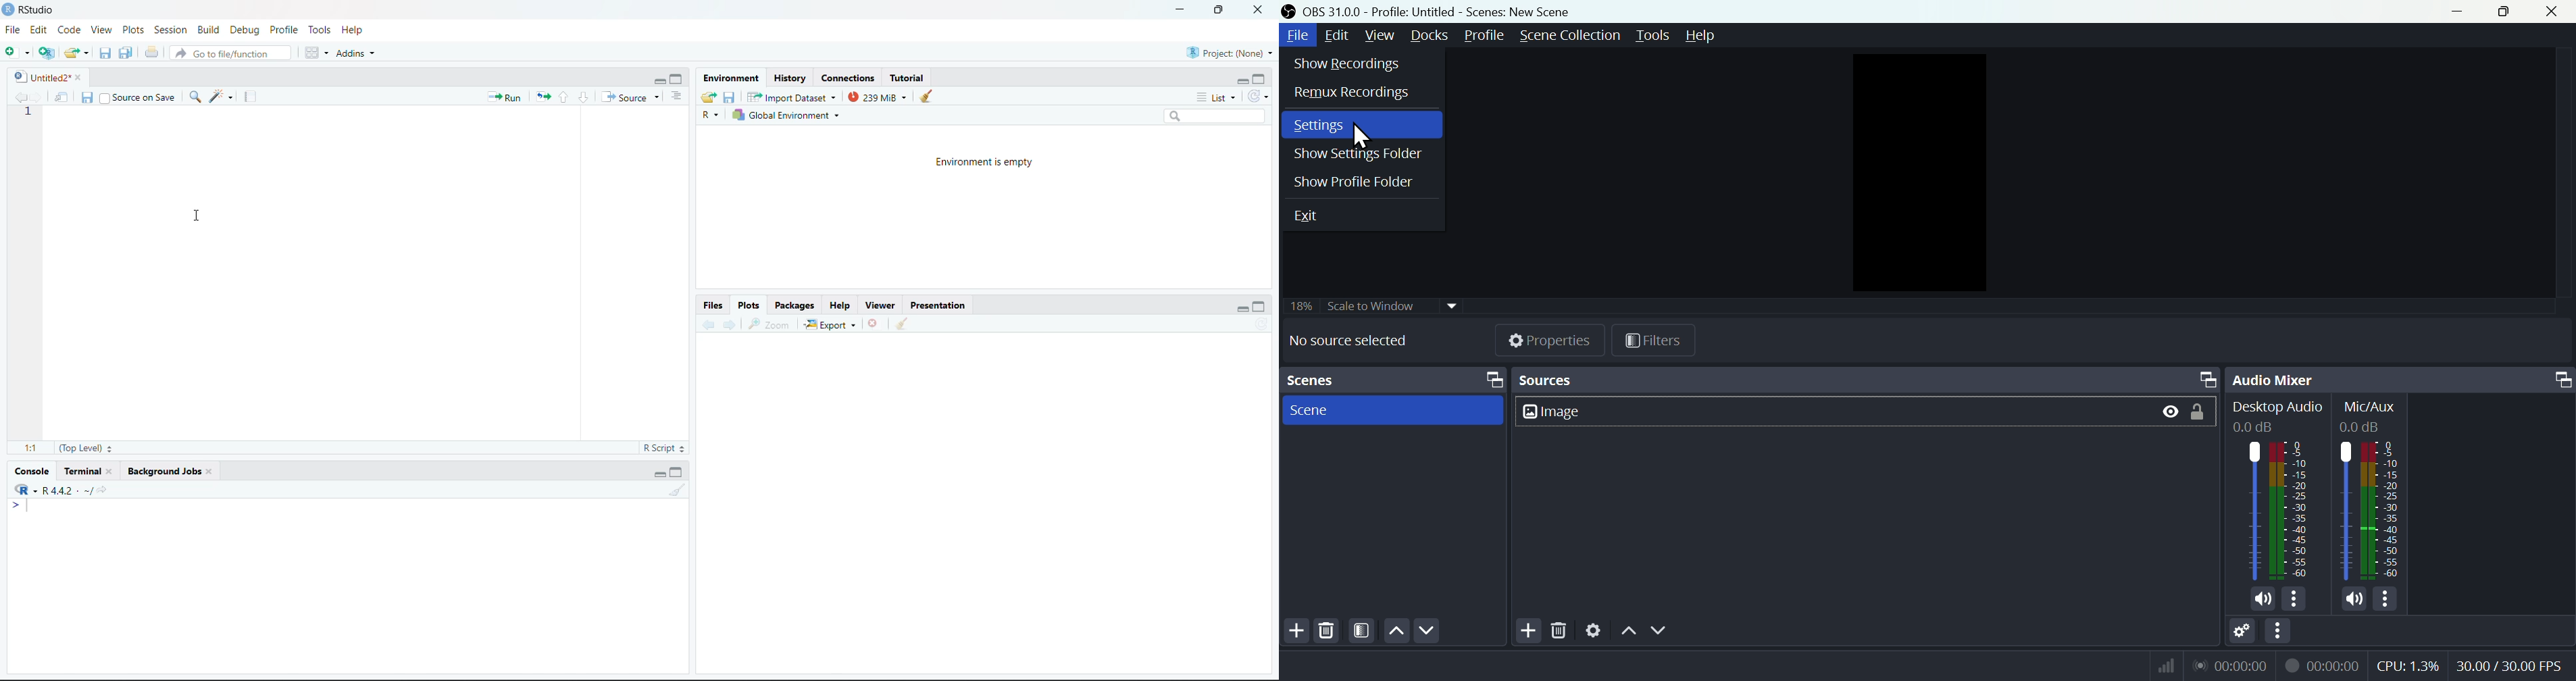  Describe the element at coordinates (880, 304) in the screenshot. I see `Viewer` at that location.